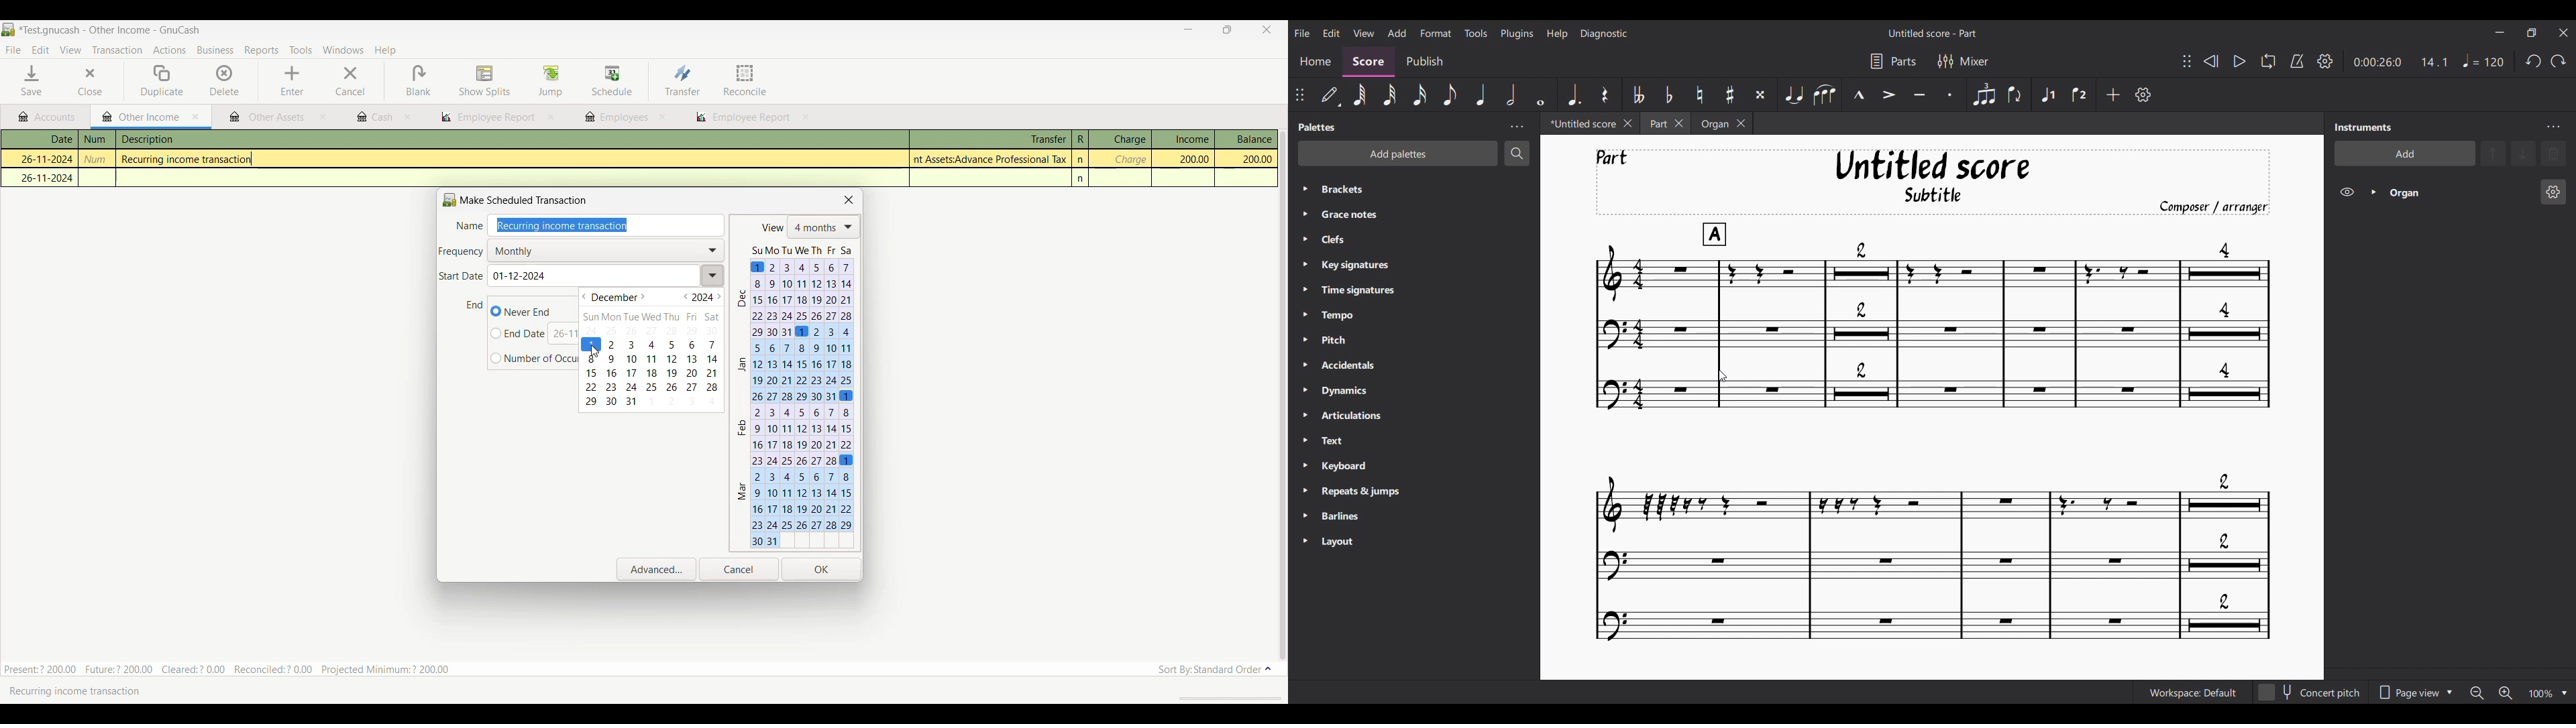  I want to click on R column, so click(1079, 139).